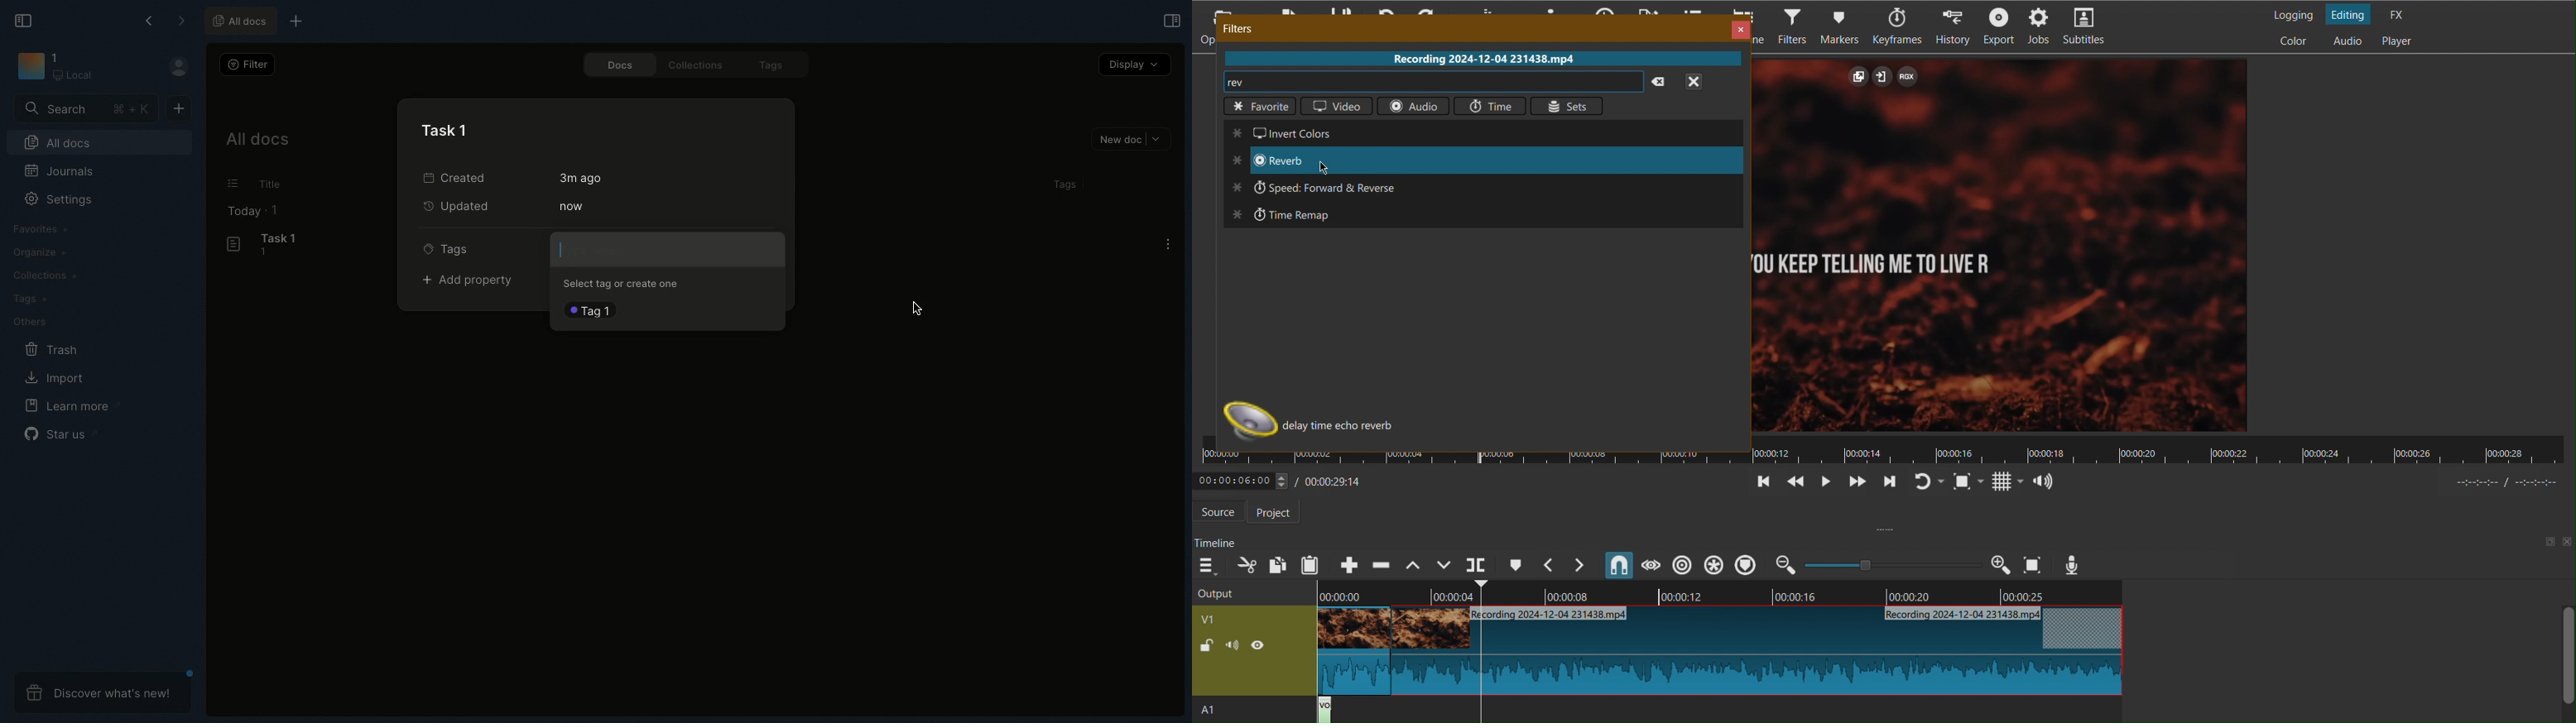 Image resolution: width=2576 pixels, height=728 pixels. I want to click on Tags, so click(1069, 184).